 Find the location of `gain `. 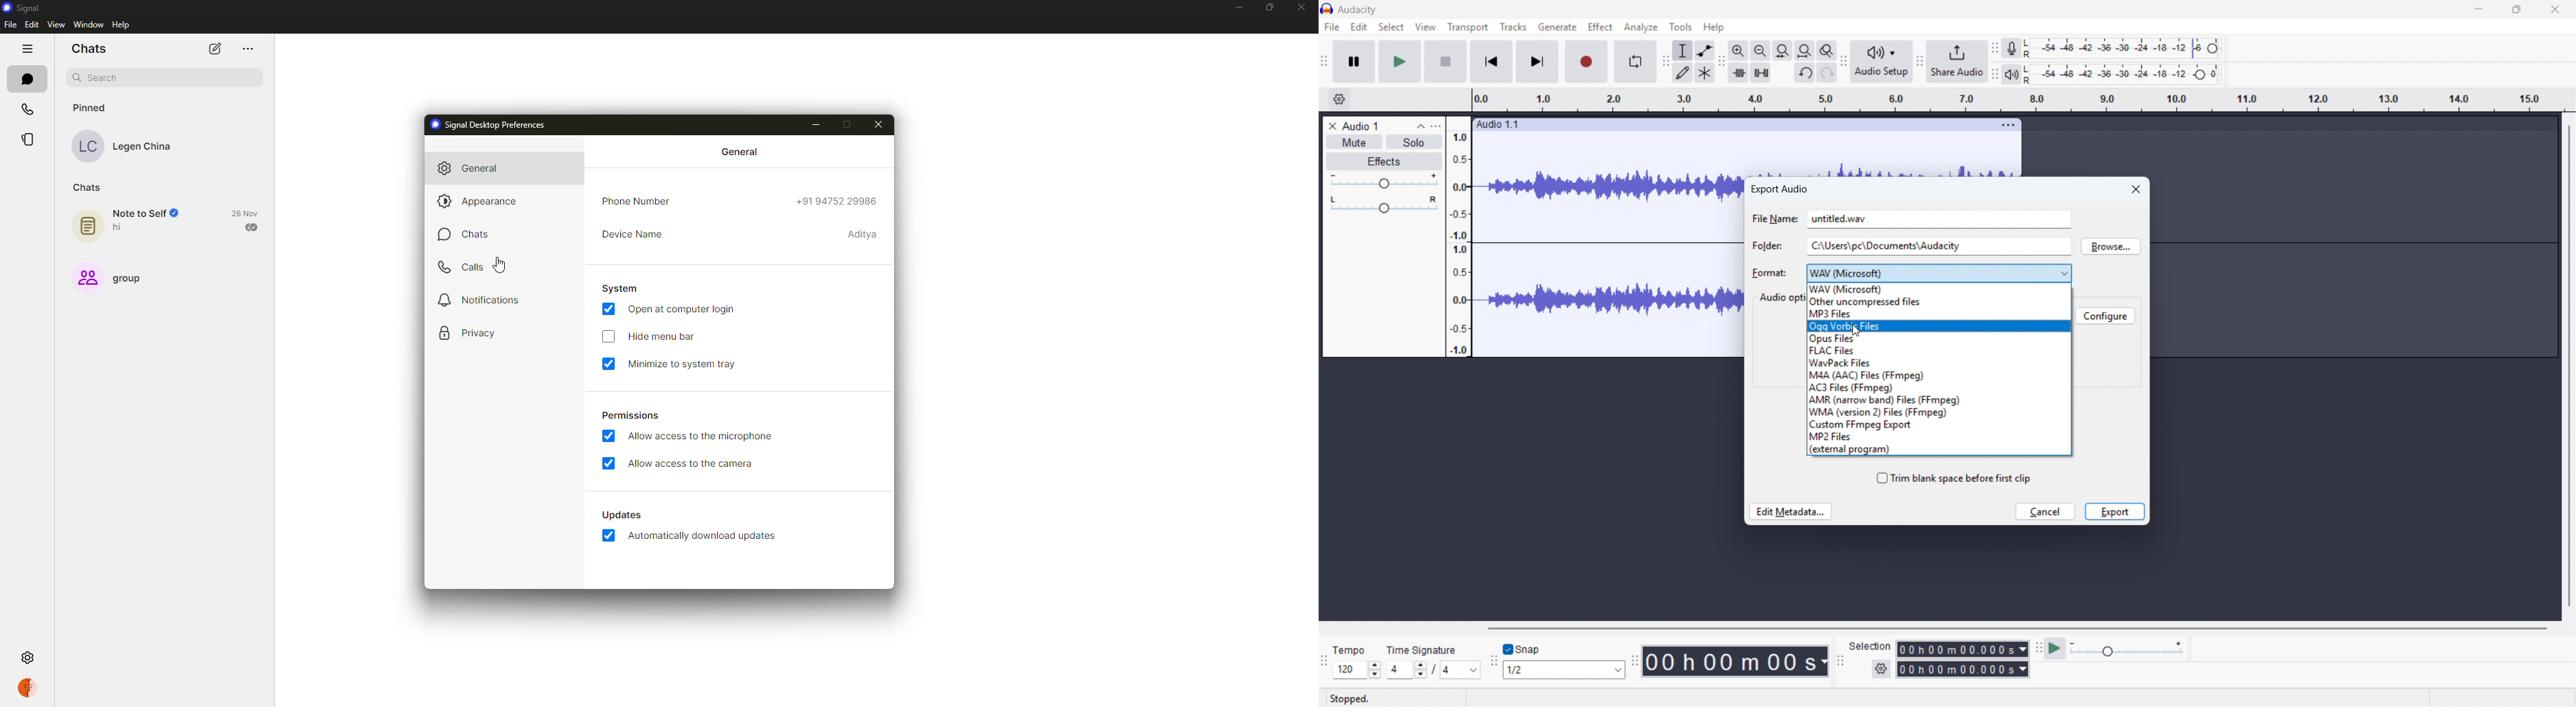

gain  is located at coordinates (1383, 182).